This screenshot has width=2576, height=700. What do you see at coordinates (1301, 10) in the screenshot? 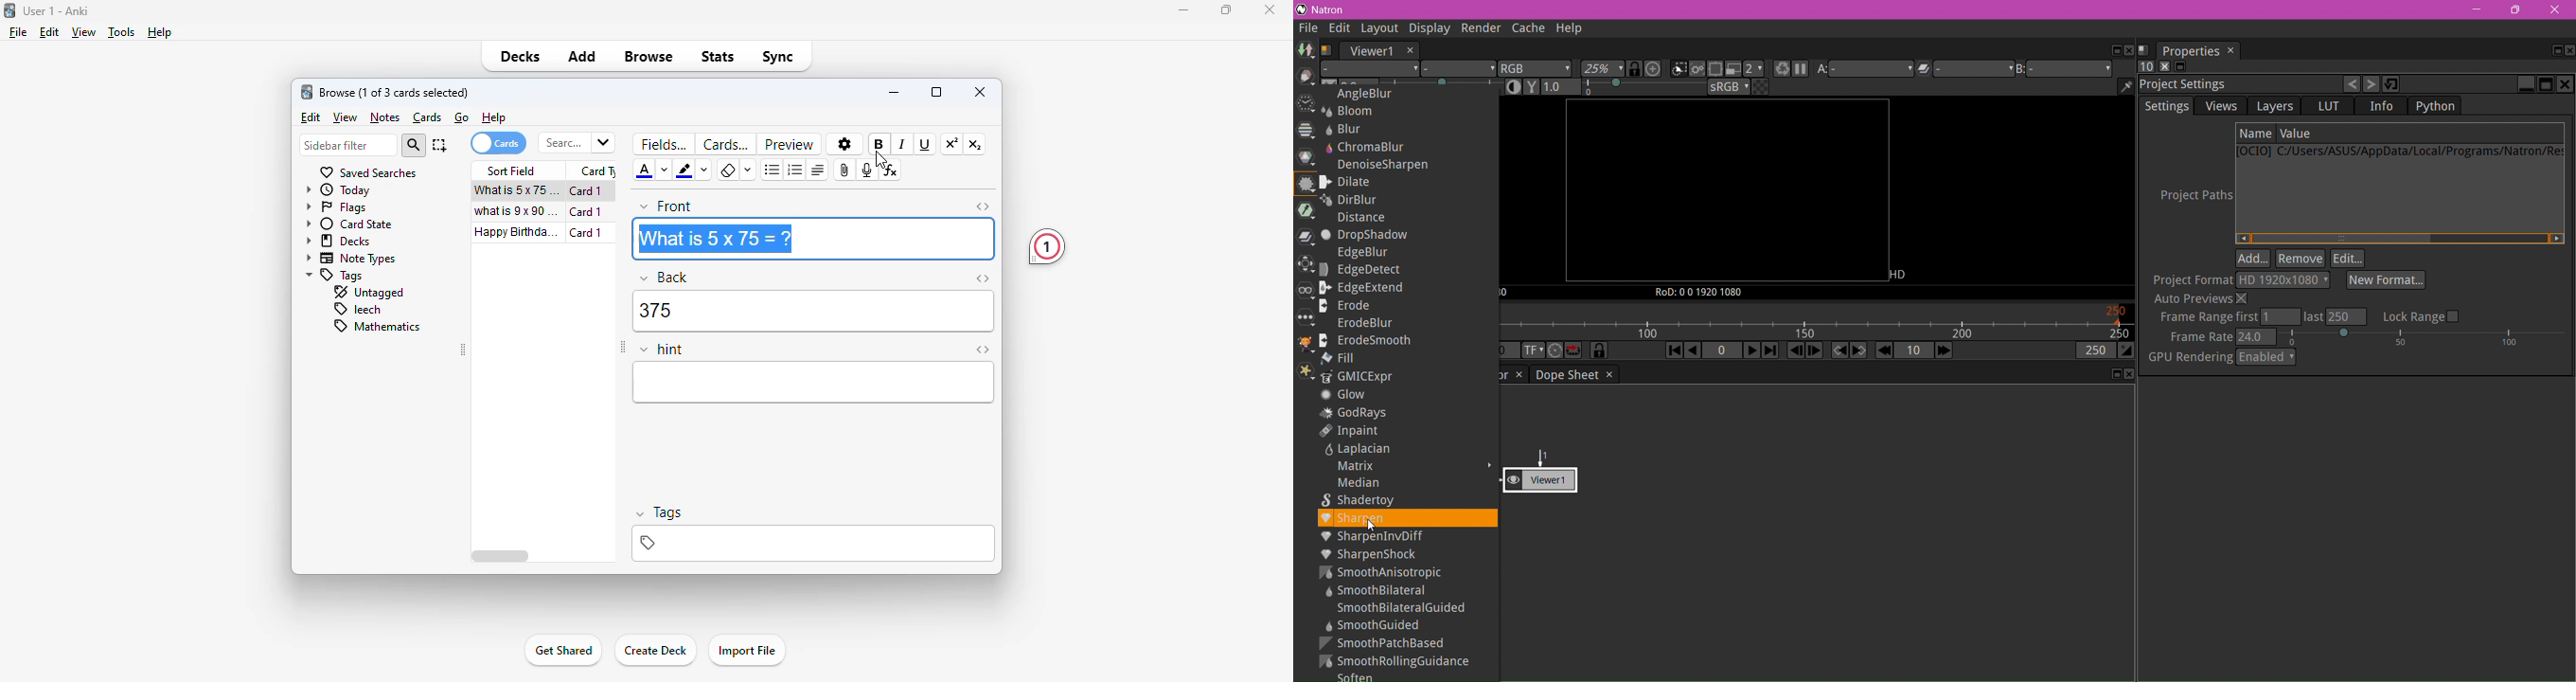
I see `Application Logo` at bounding box center [1301, 10].